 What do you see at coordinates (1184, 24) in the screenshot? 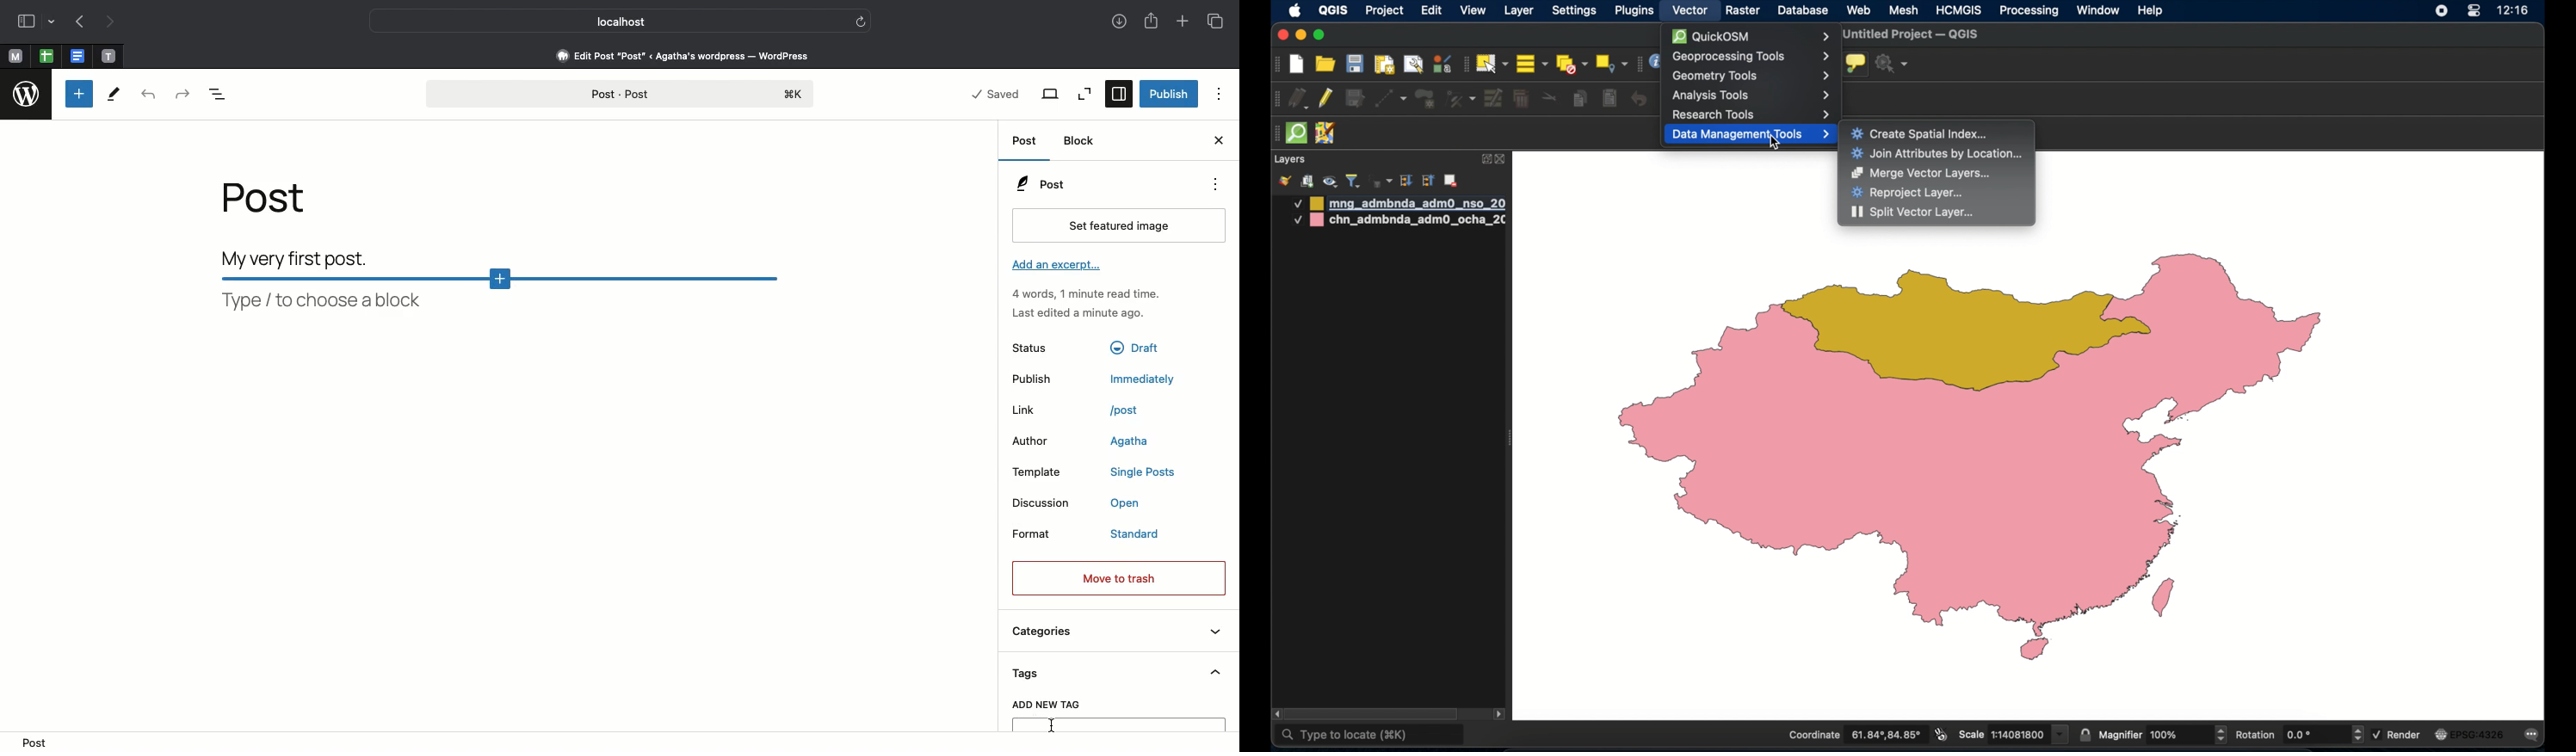
I see `Add new tab` at bounding box center [1184, 24].